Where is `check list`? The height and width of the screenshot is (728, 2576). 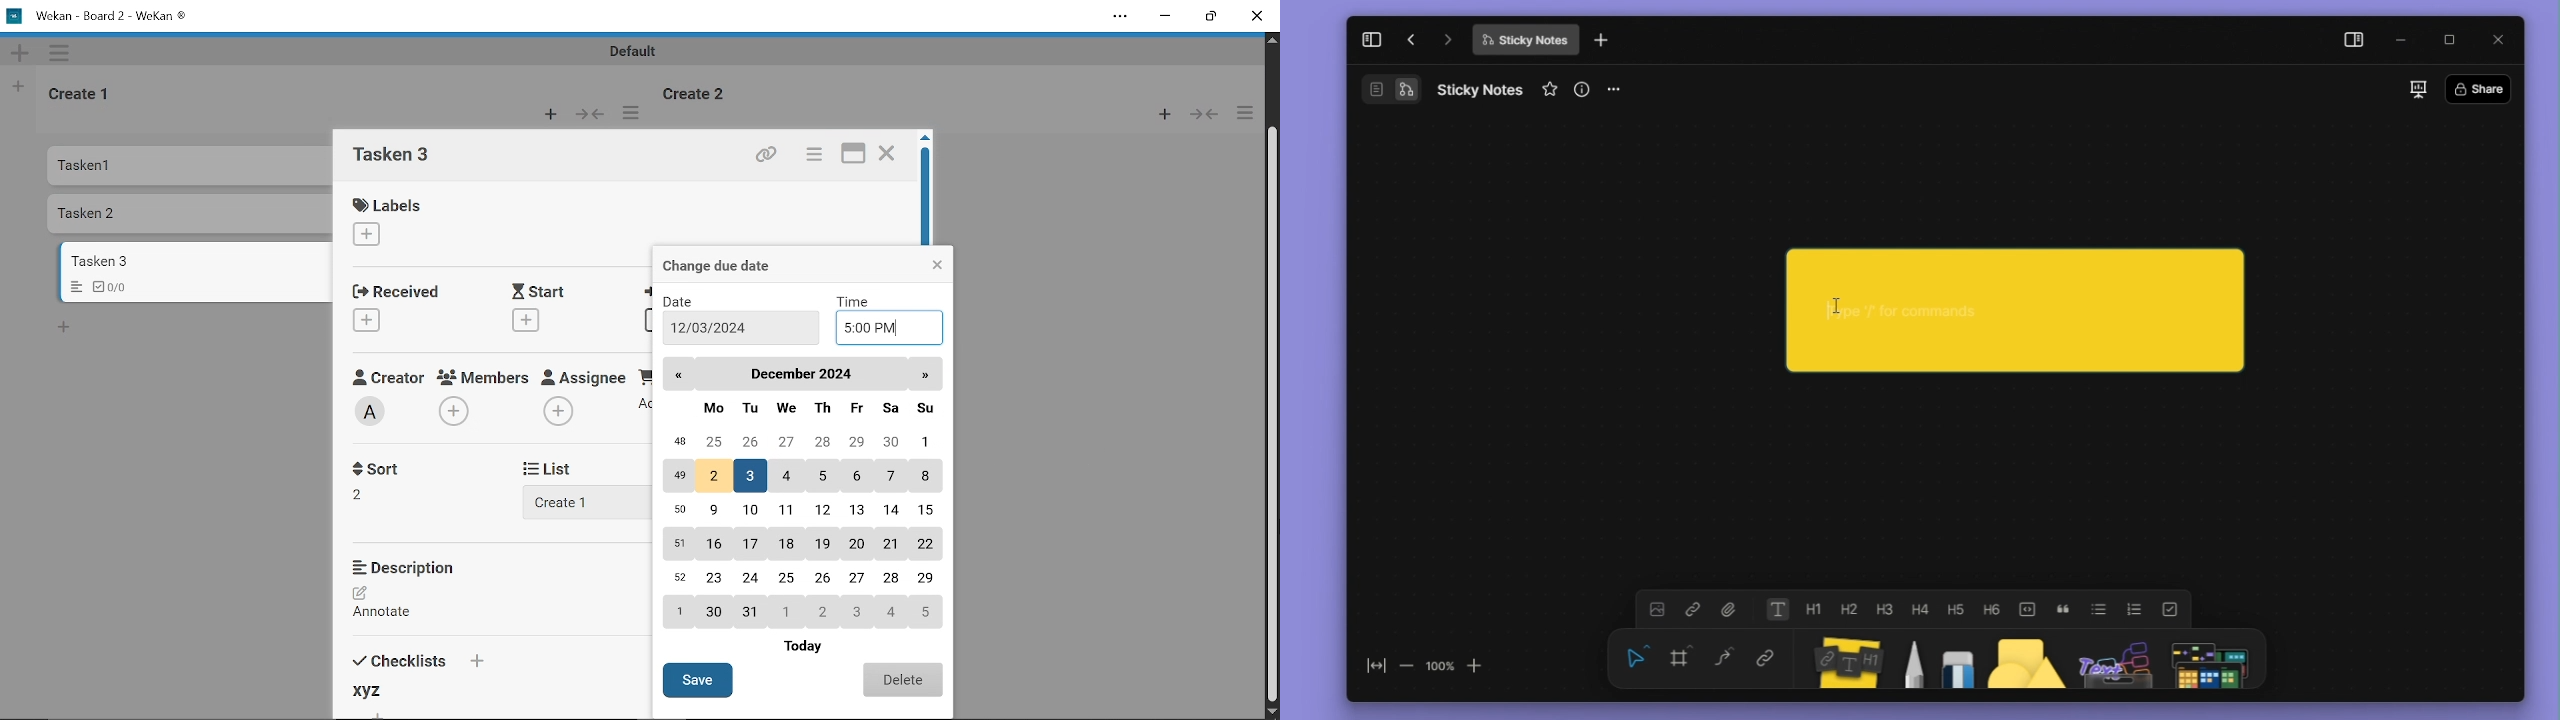
check list is located at coordinates (2176, 609).